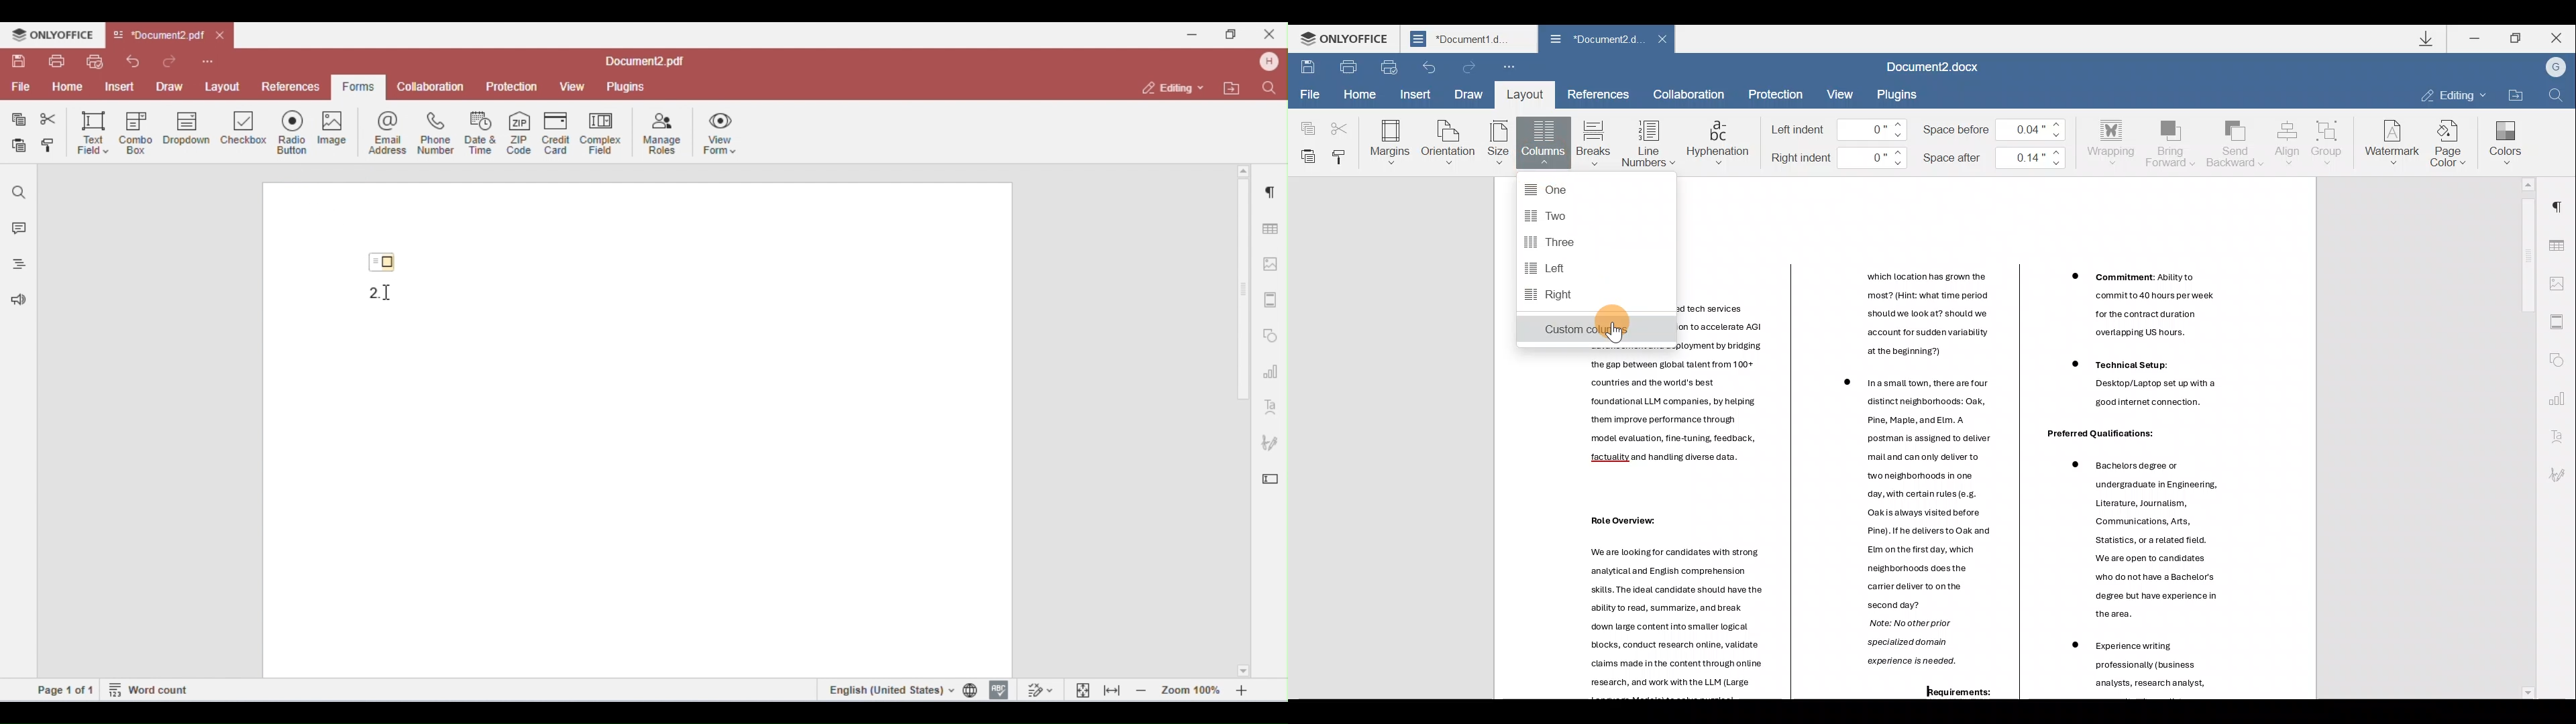 This screenshot has height=728, width=2576. I want to click on Maximize, so click(2517, 38).